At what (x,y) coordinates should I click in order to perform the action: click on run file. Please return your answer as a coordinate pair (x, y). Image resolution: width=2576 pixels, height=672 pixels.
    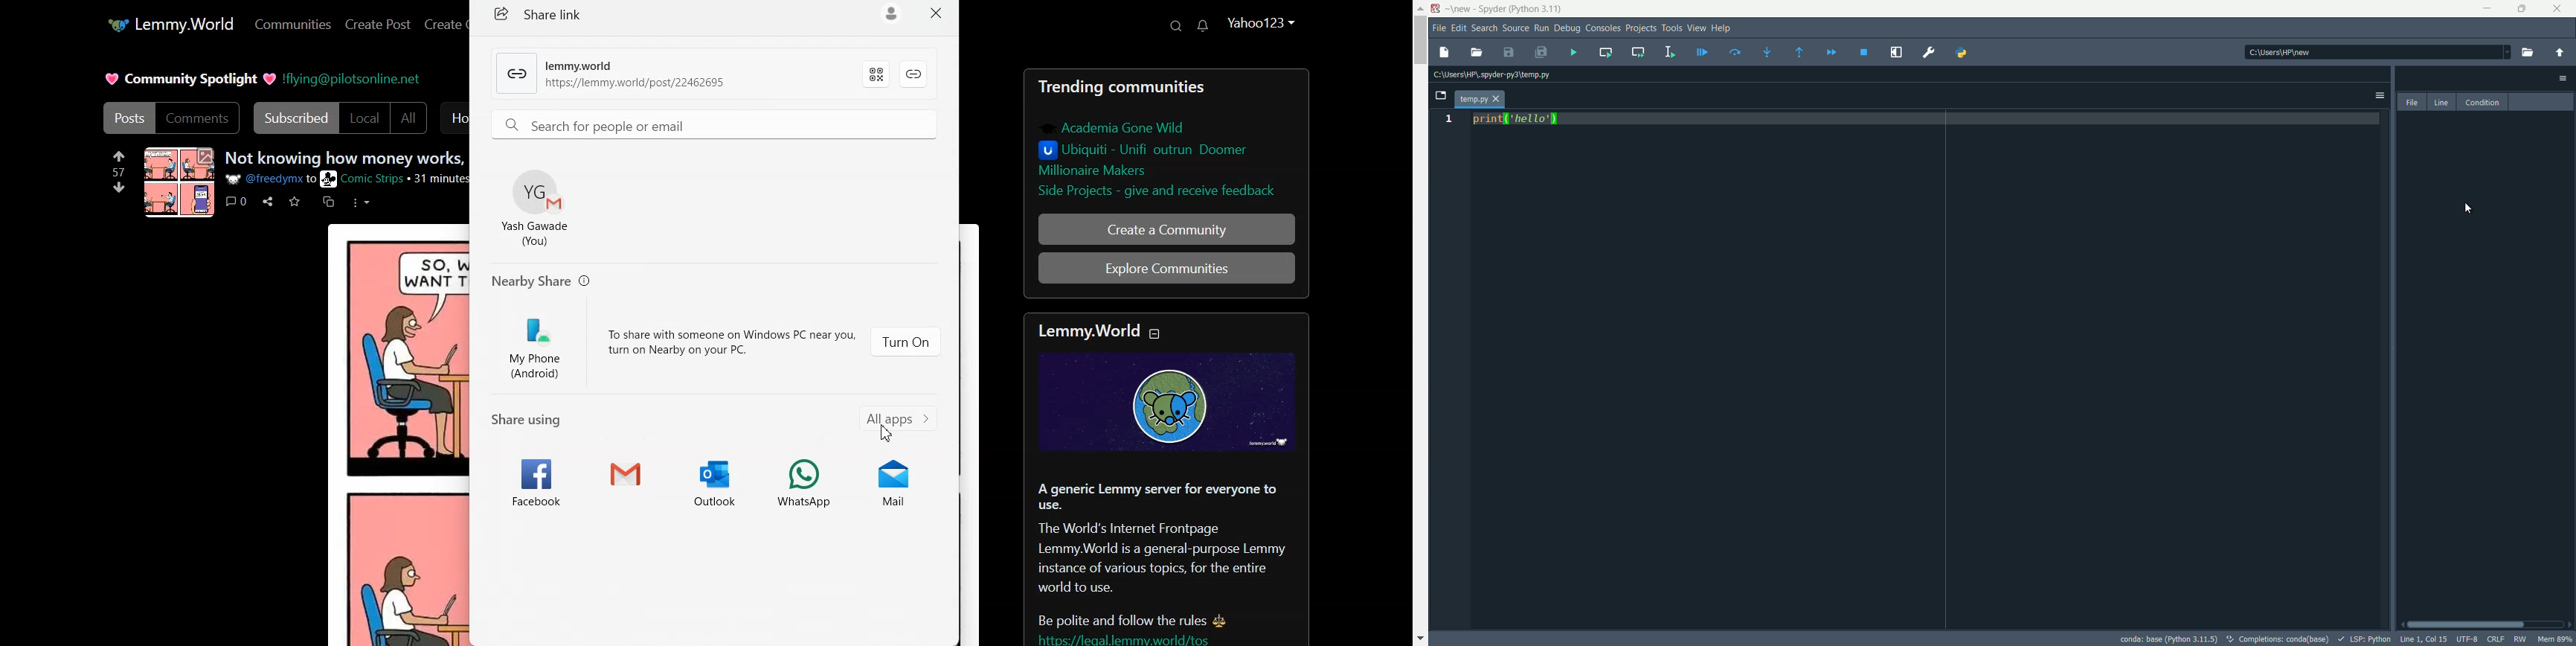
    Looking at the image, I should click on (1573, 51).